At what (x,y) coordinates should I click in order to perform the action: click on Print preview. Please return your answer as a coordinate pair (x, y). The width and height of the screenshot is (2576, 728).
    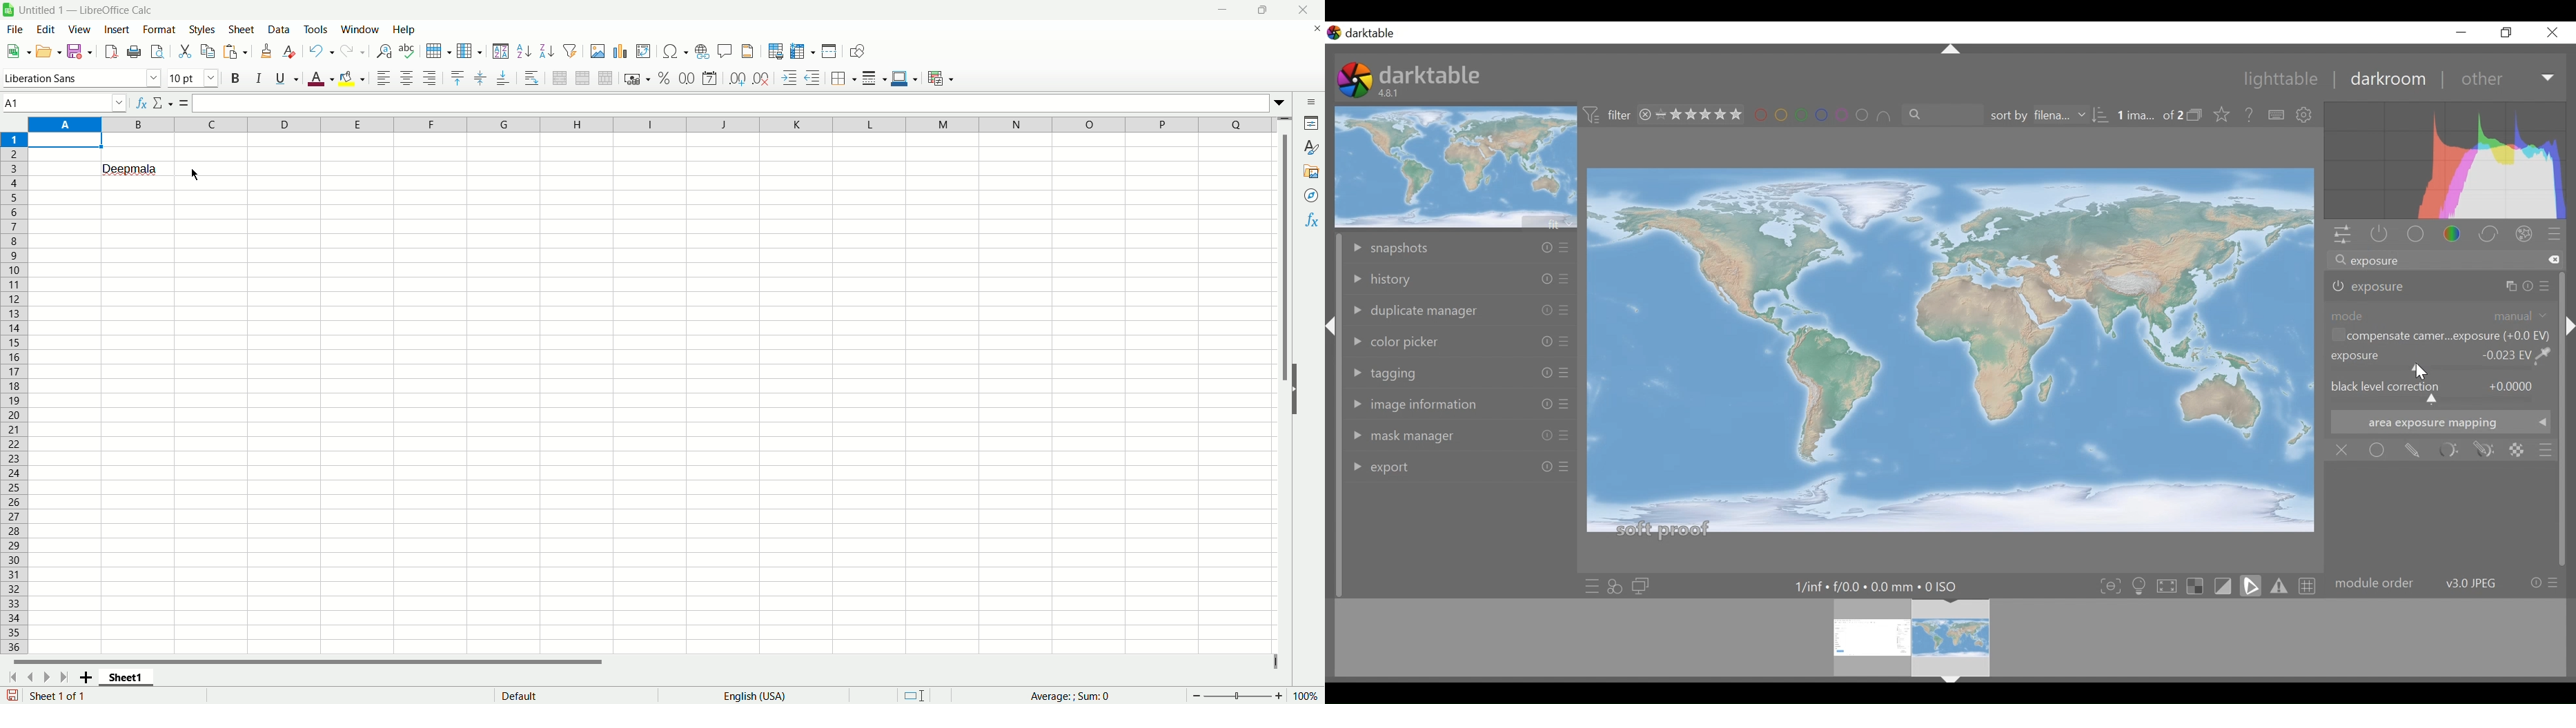
    Looking at the image, I should click on (157, 52).